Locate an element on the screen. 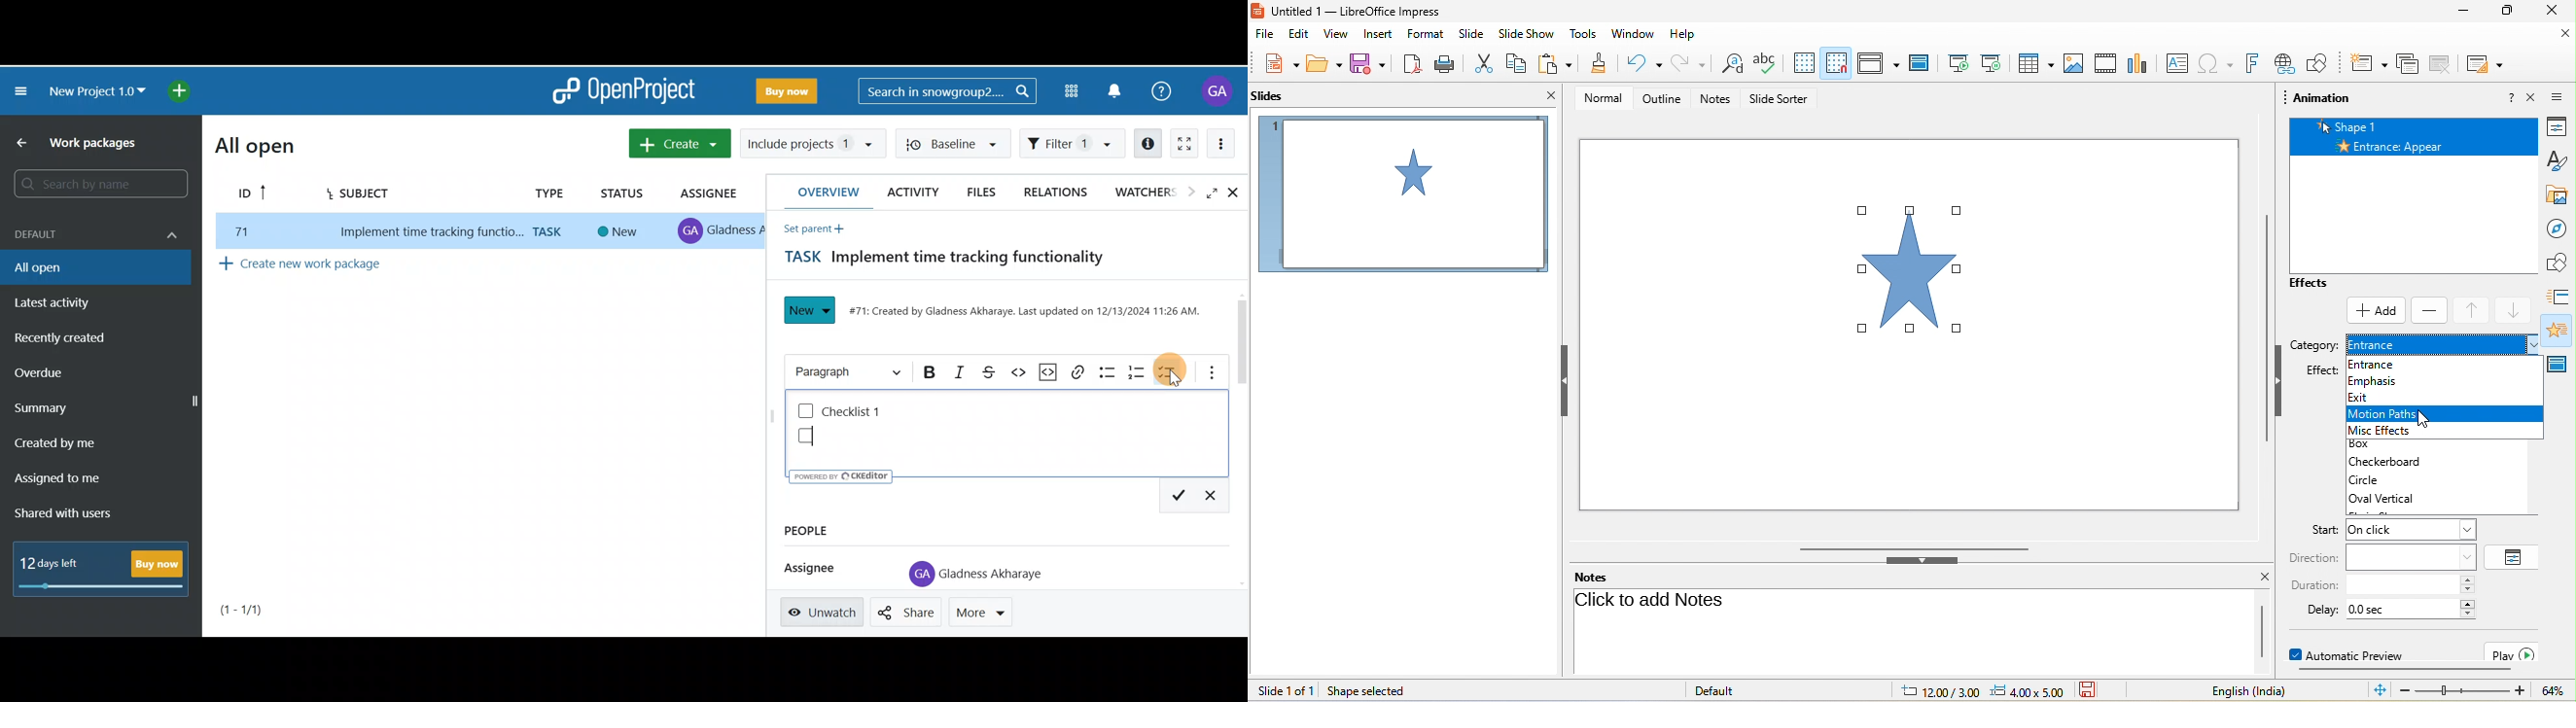 The image size is (2576, 728). Status is located at coordinates (623, 190).